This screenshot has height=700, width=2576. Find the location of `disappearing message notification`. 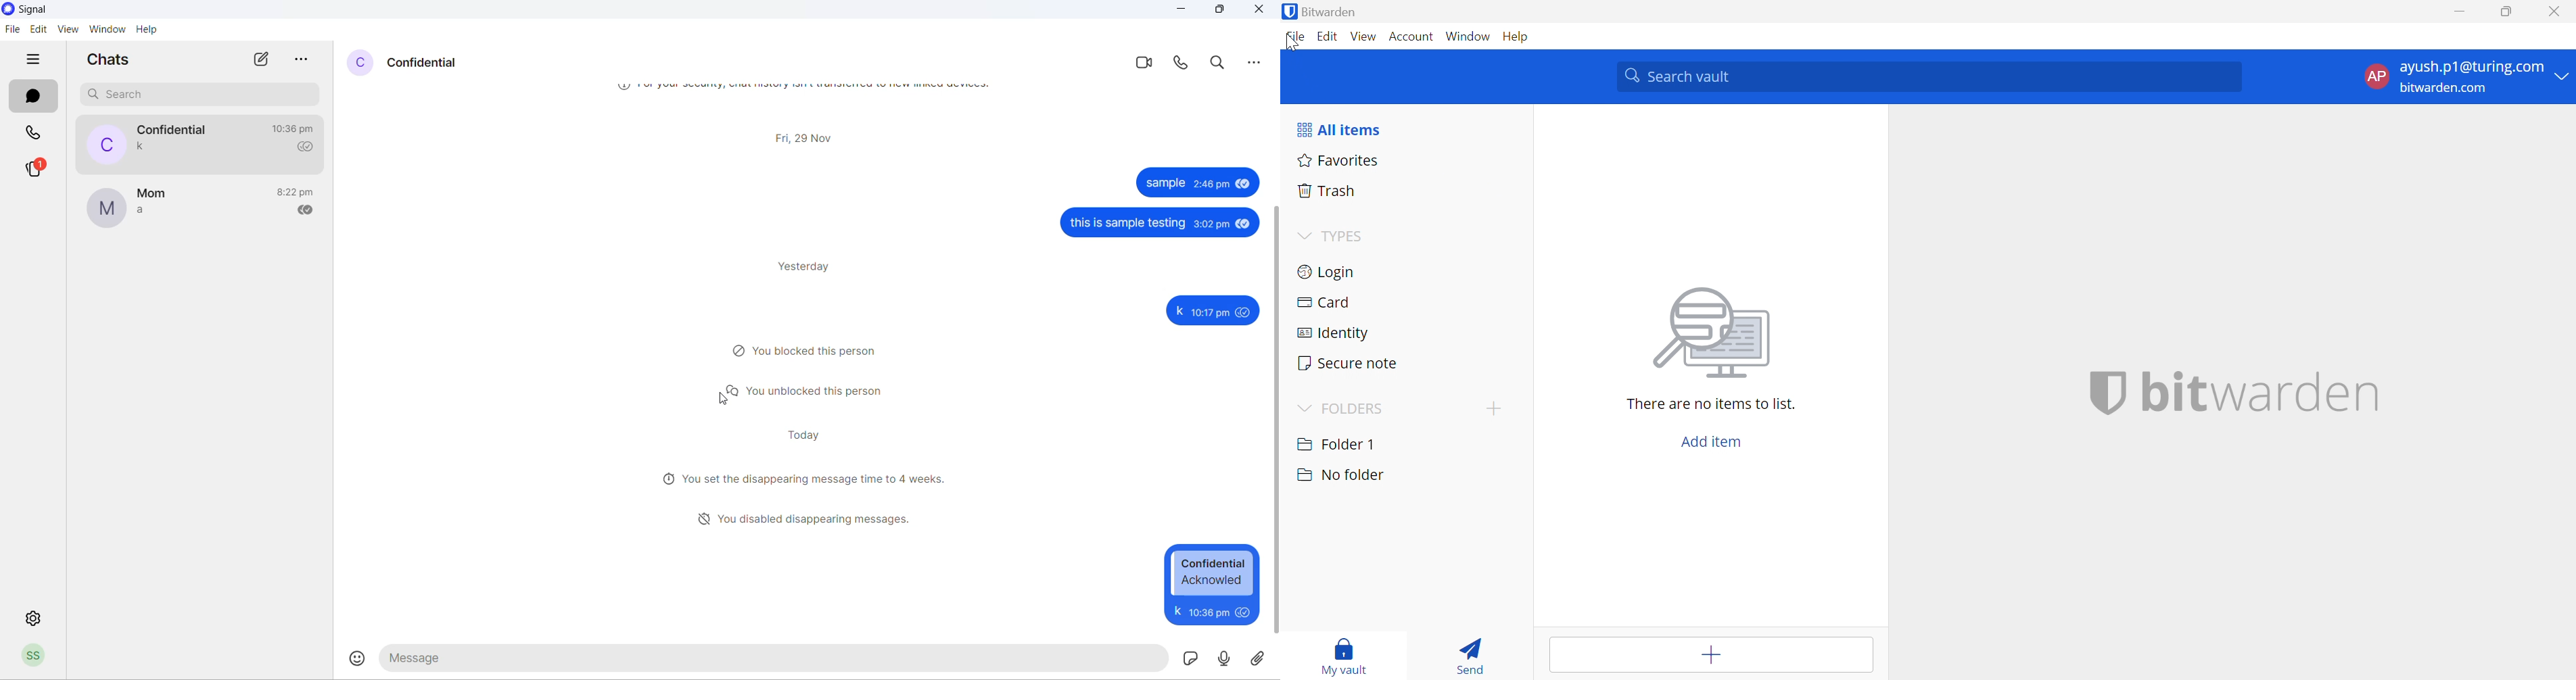

disappearing message notification is located at coordinates (794, 516).